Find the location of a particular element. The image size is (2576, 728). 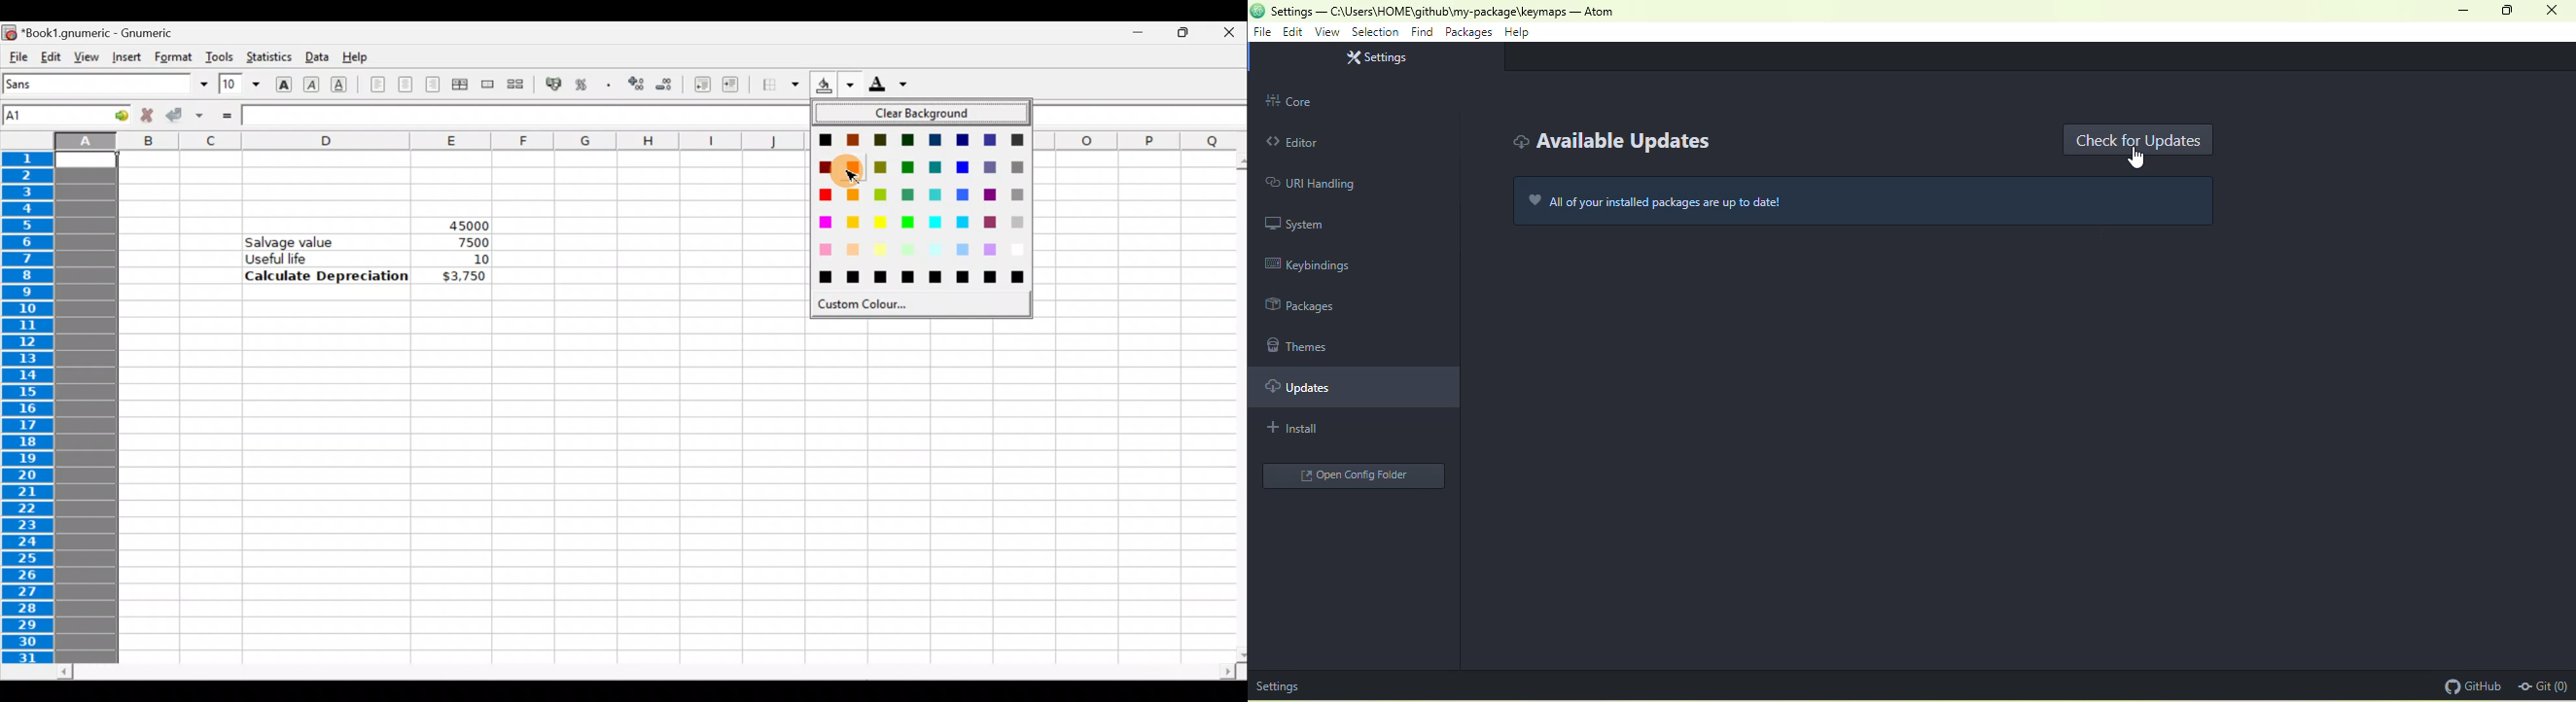

github is located at coordinates (2470, 686).